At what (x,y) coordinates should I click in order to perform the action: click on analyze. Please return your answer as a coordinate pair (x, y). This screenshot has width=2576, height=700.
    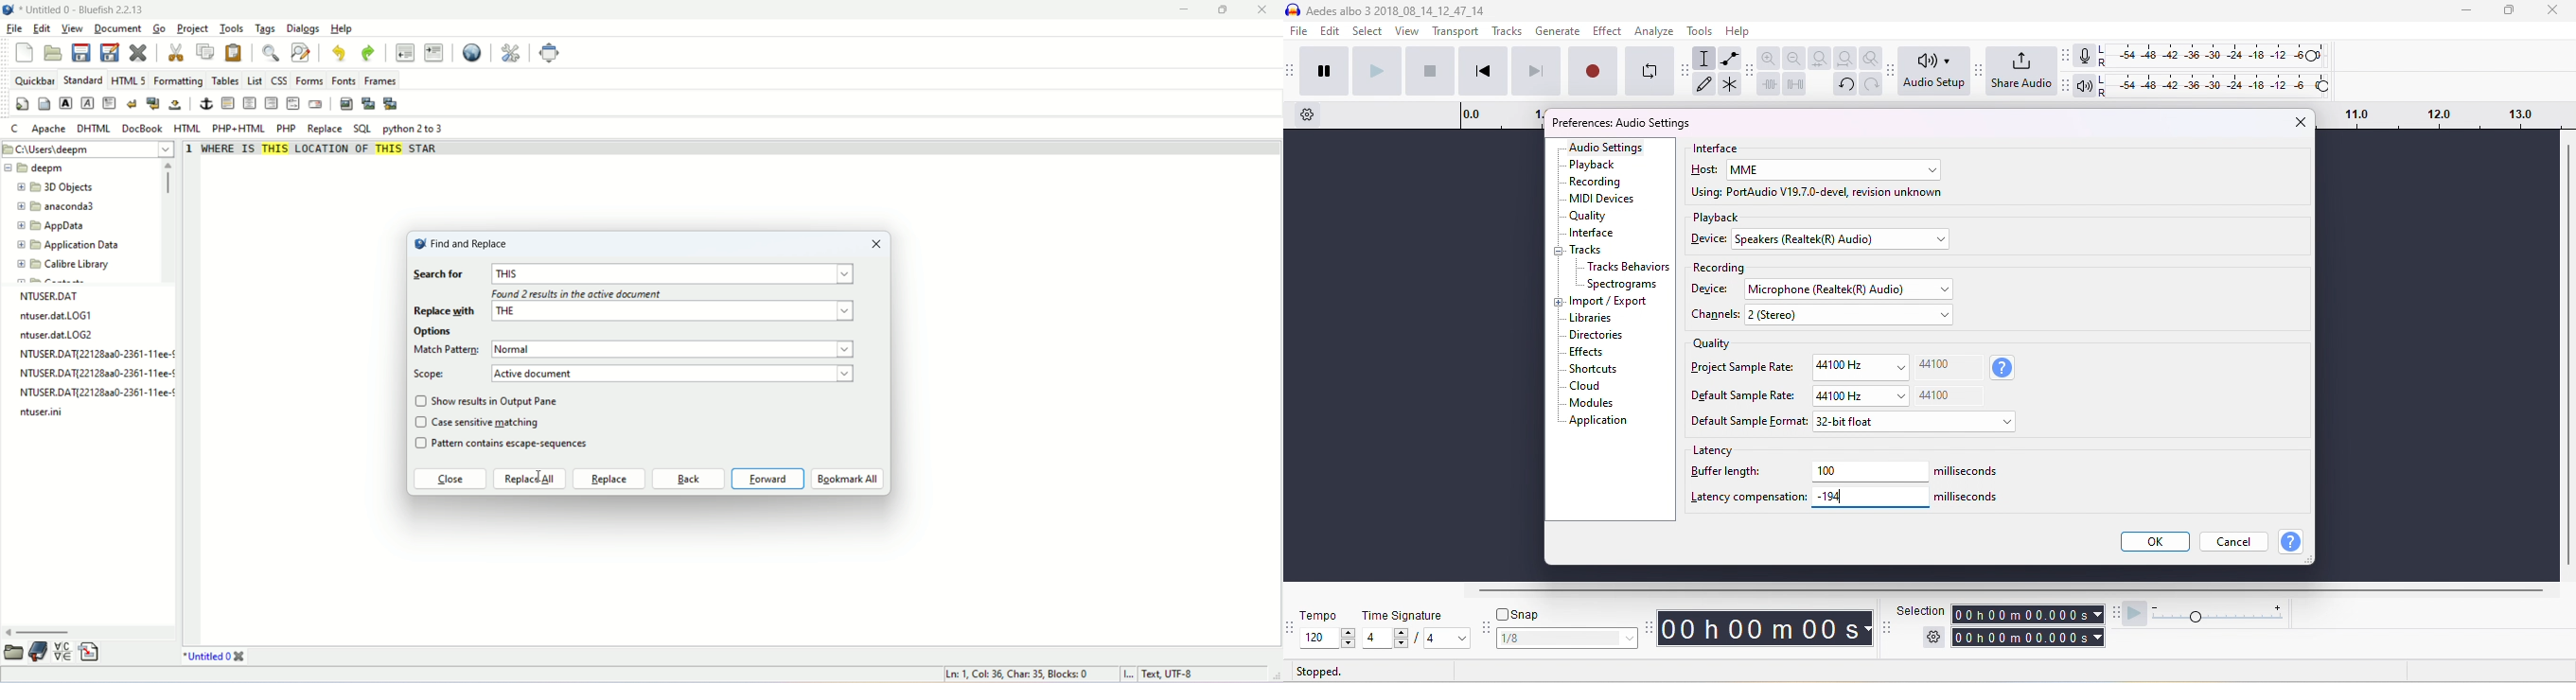
    Looking at the image, I should click on (1654, 30).